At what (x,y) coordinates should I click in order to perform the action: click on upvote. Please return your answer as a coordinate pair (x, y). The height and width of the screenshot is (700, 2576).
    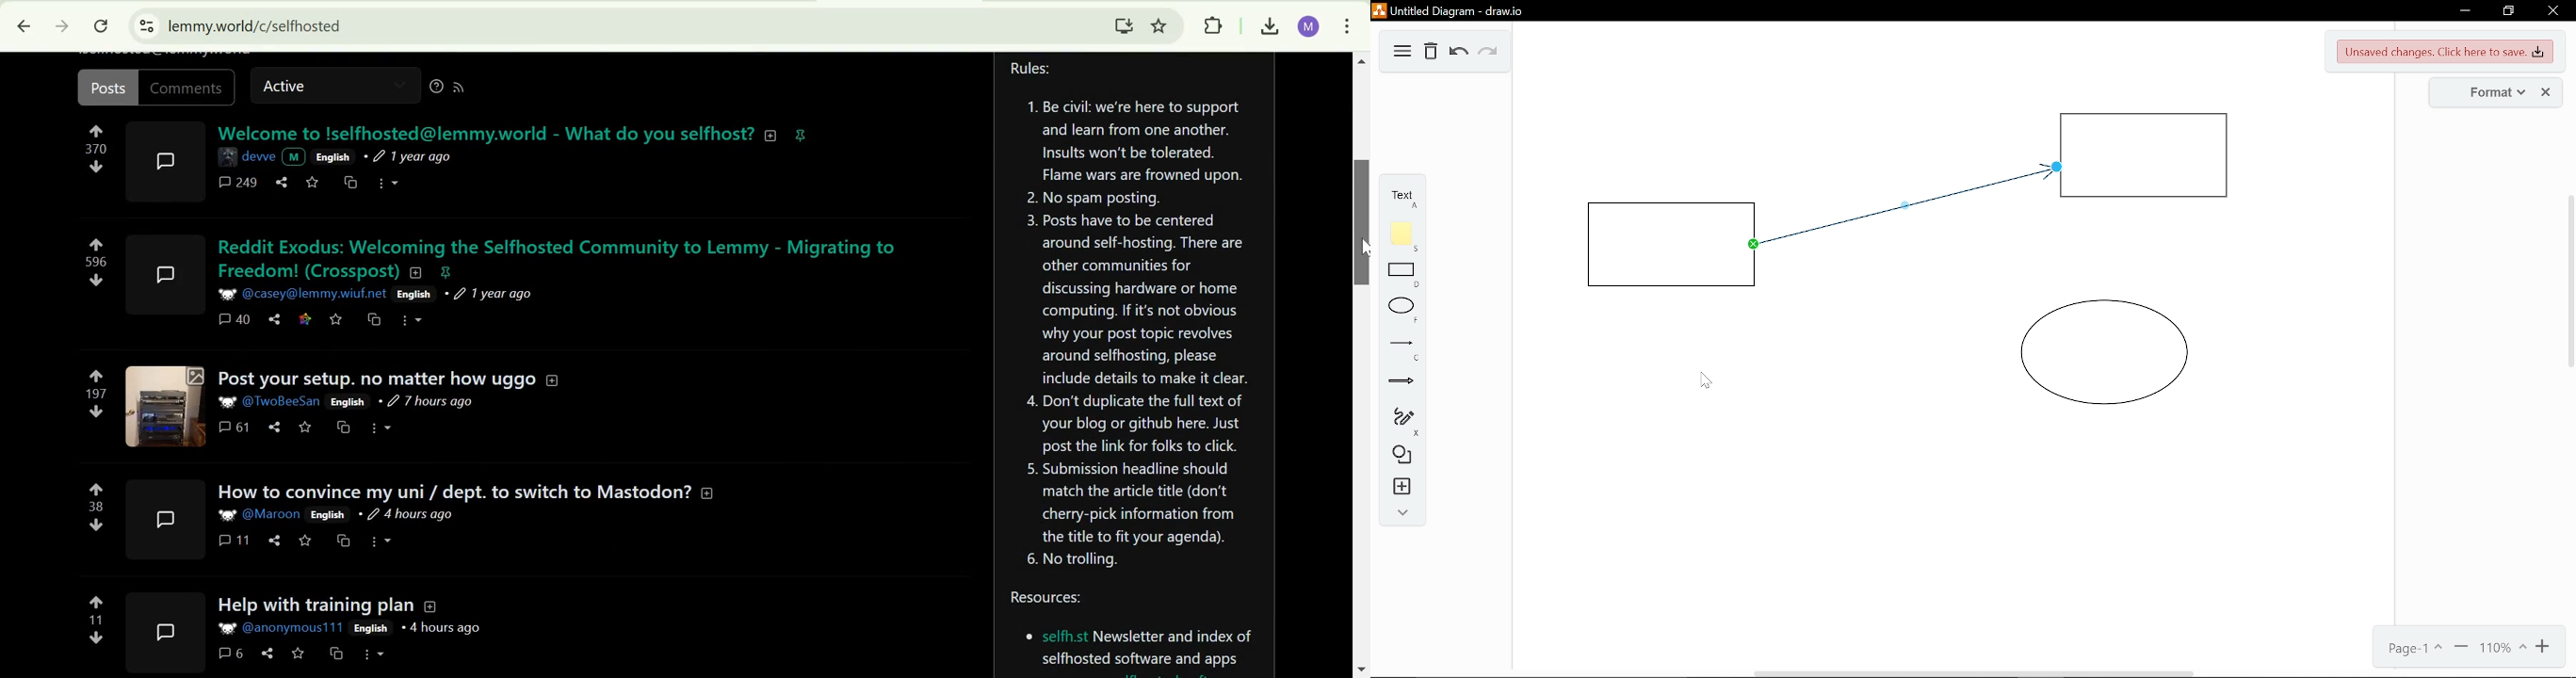
    Looking at the image, I should click on (97, 602).